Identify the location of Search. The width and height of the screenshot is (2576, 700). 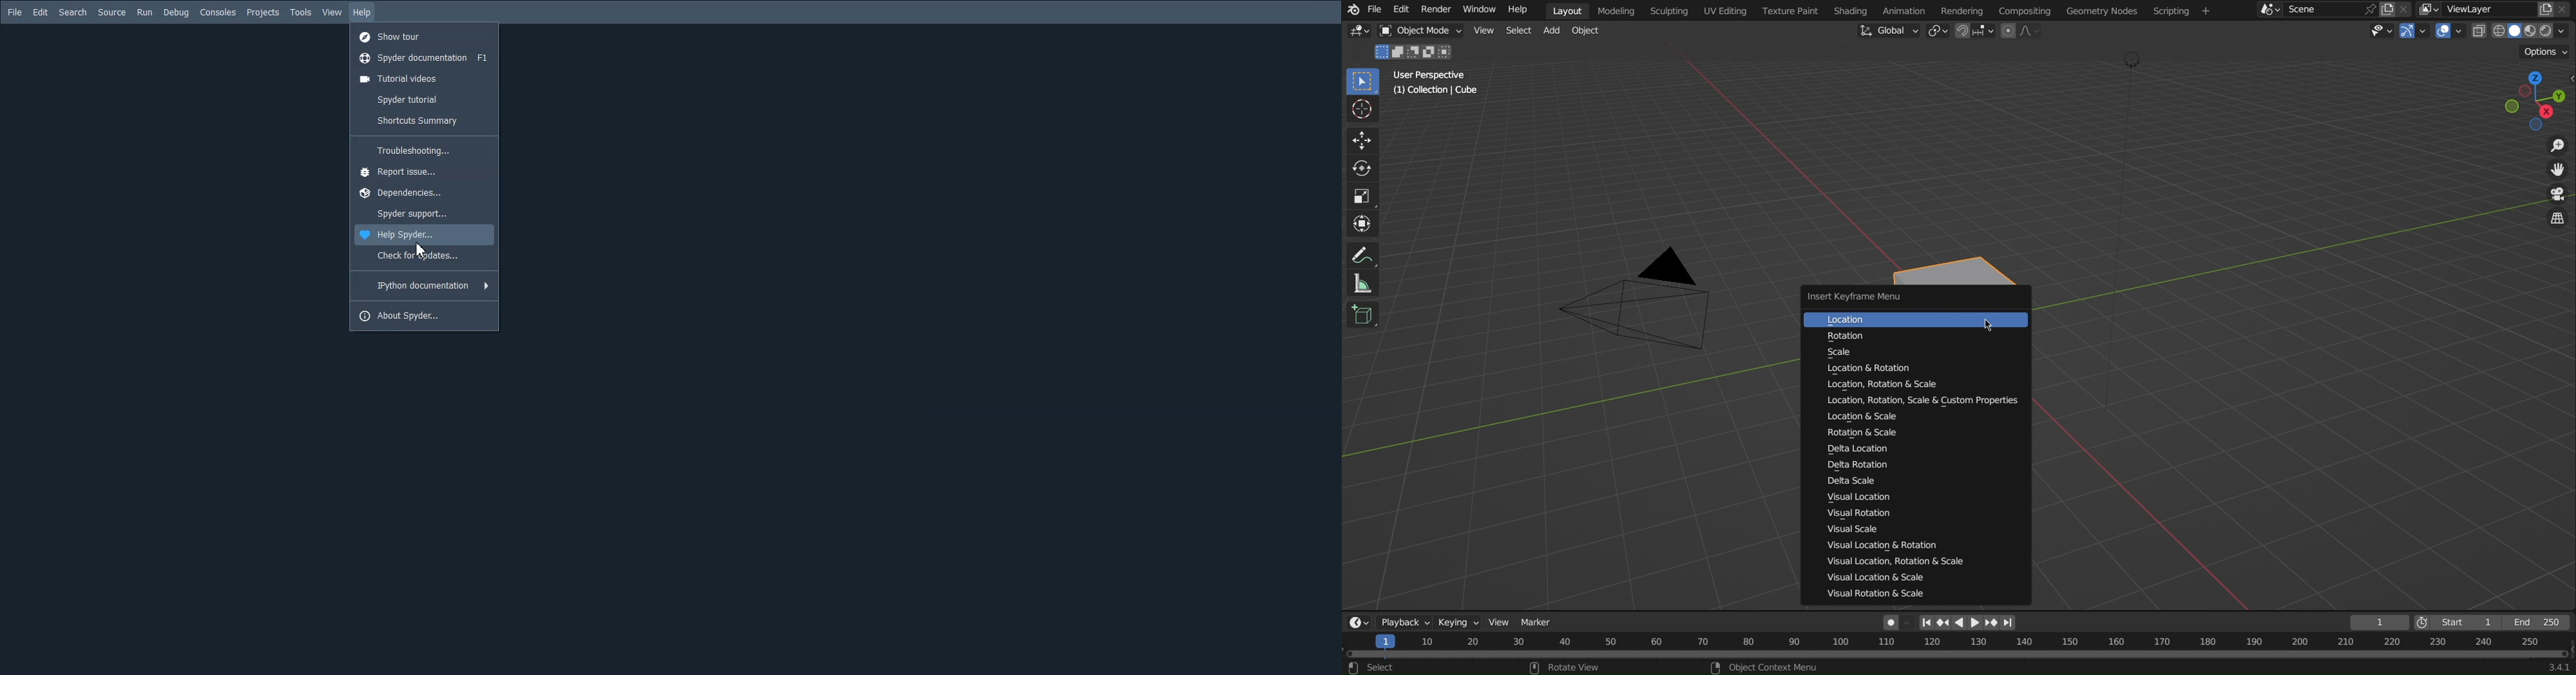
(73, 12).